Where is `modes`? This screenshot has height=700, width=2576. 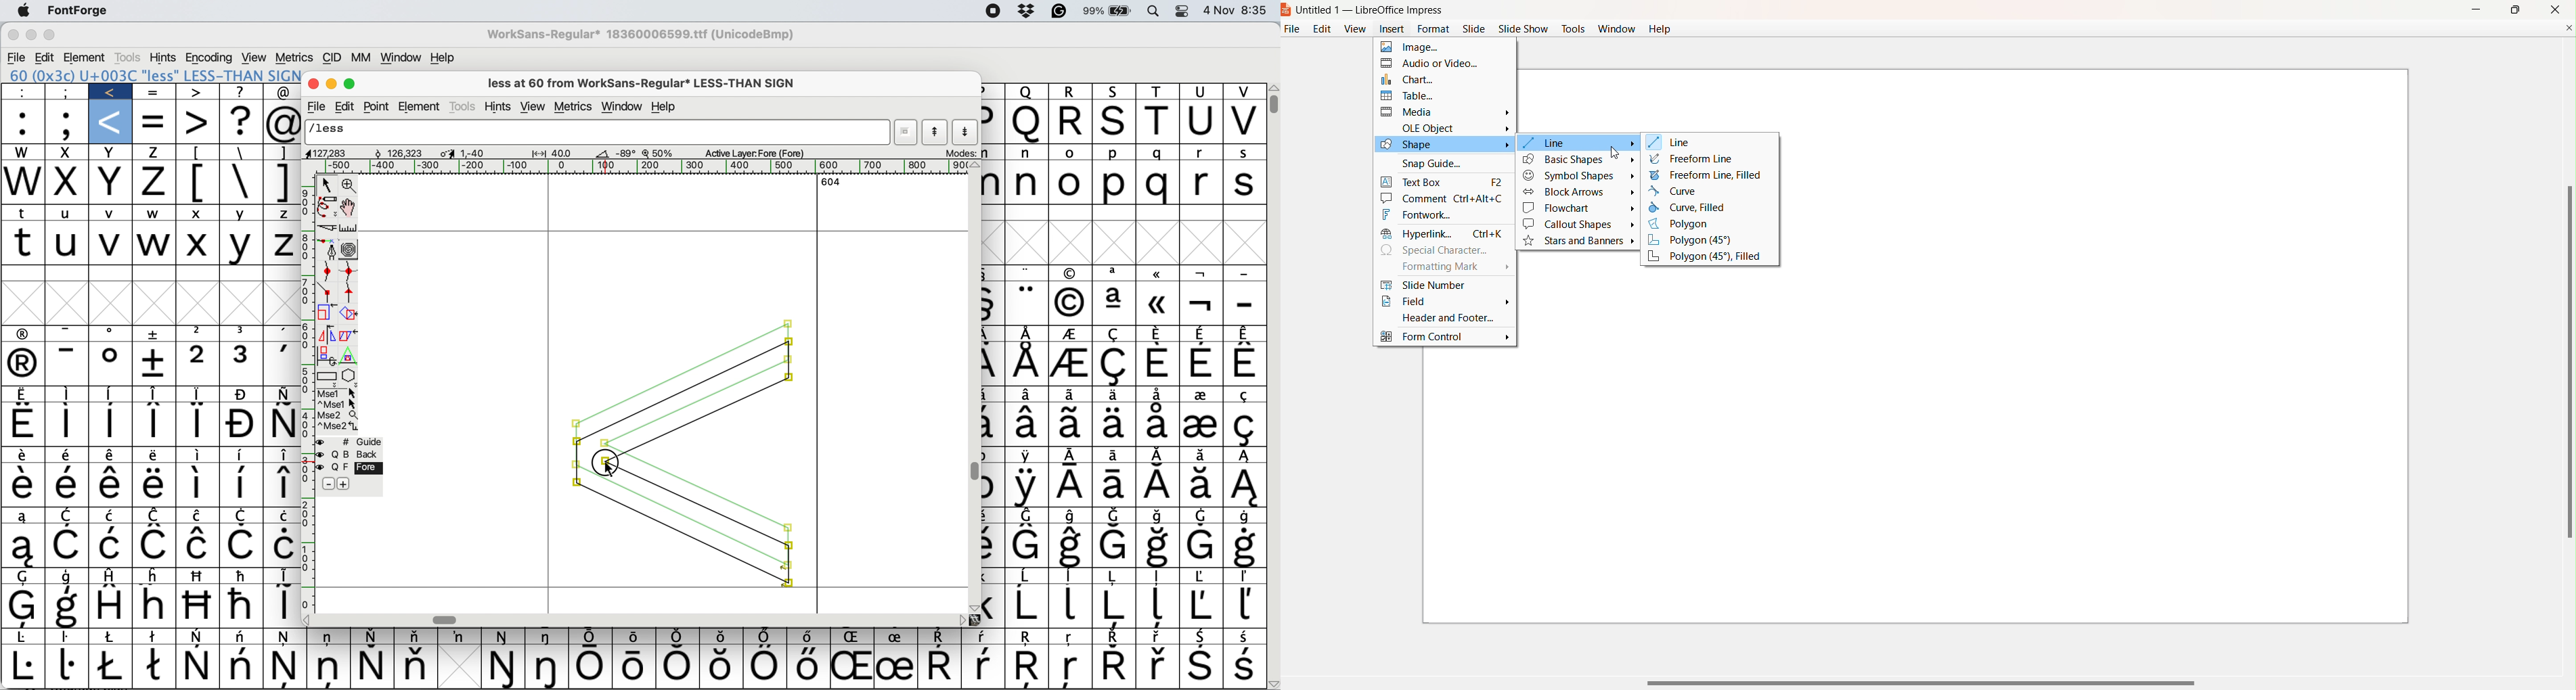 modes is located at coordinates (962, 153).